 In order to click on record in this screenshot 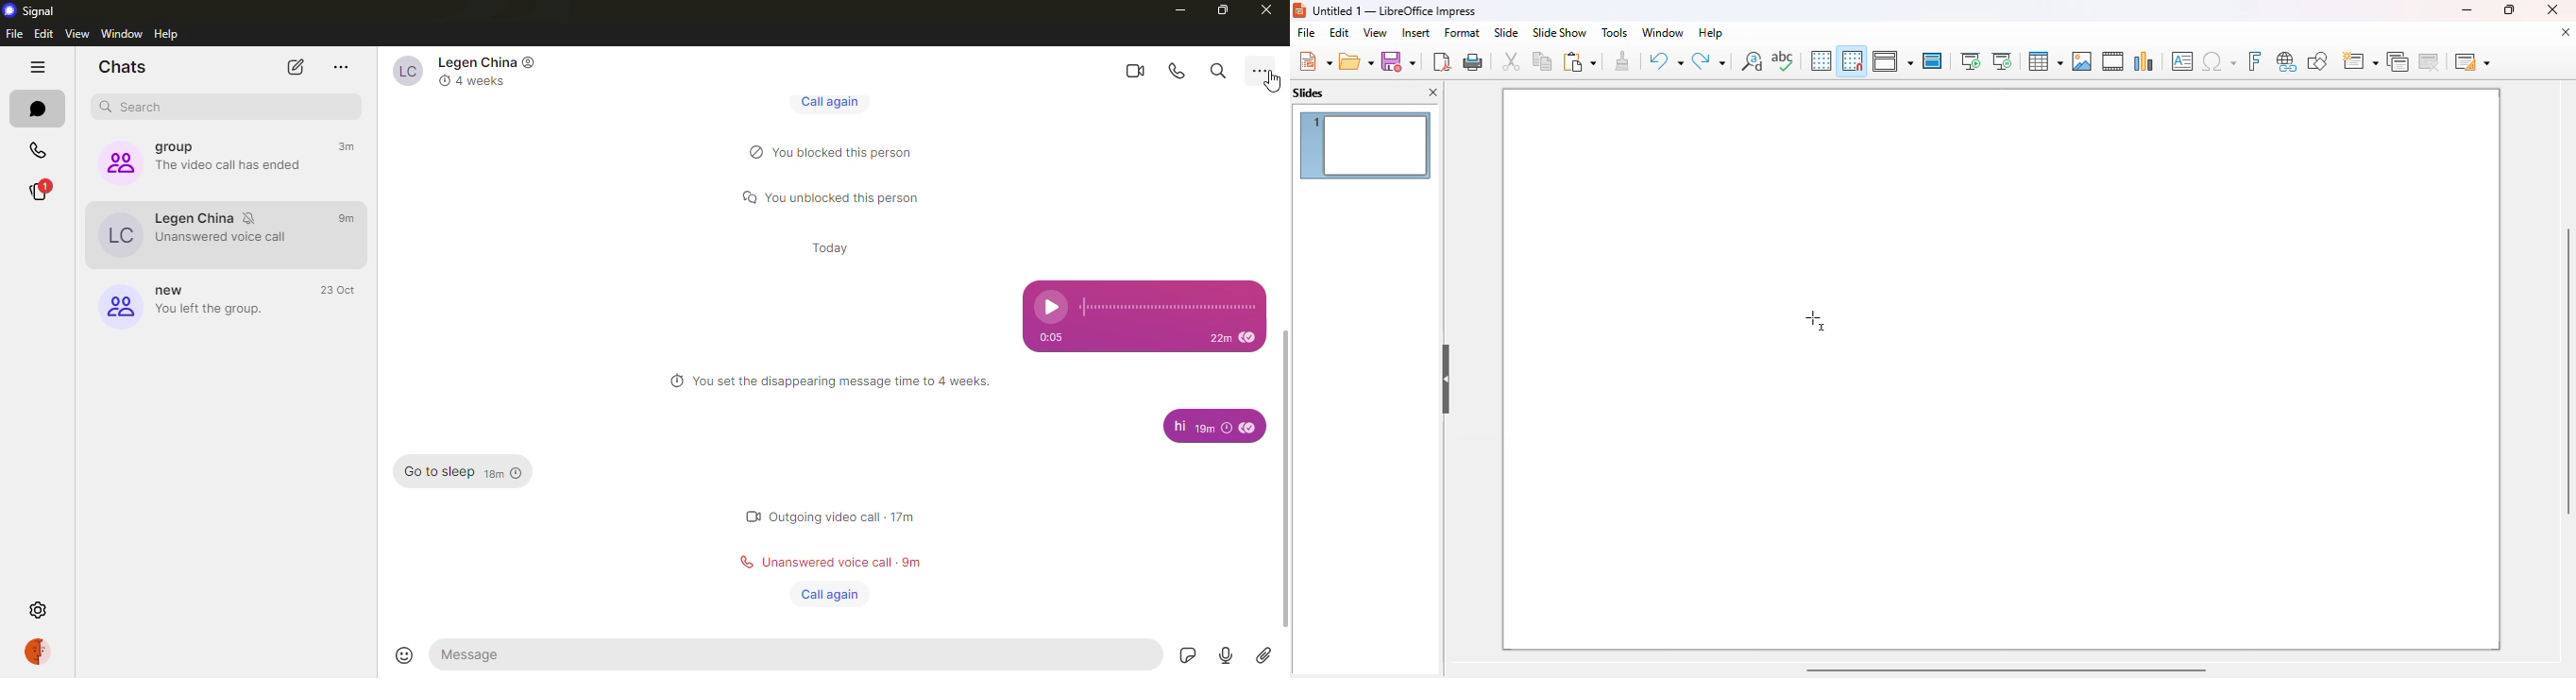, I will do `click(1223, 656)`.